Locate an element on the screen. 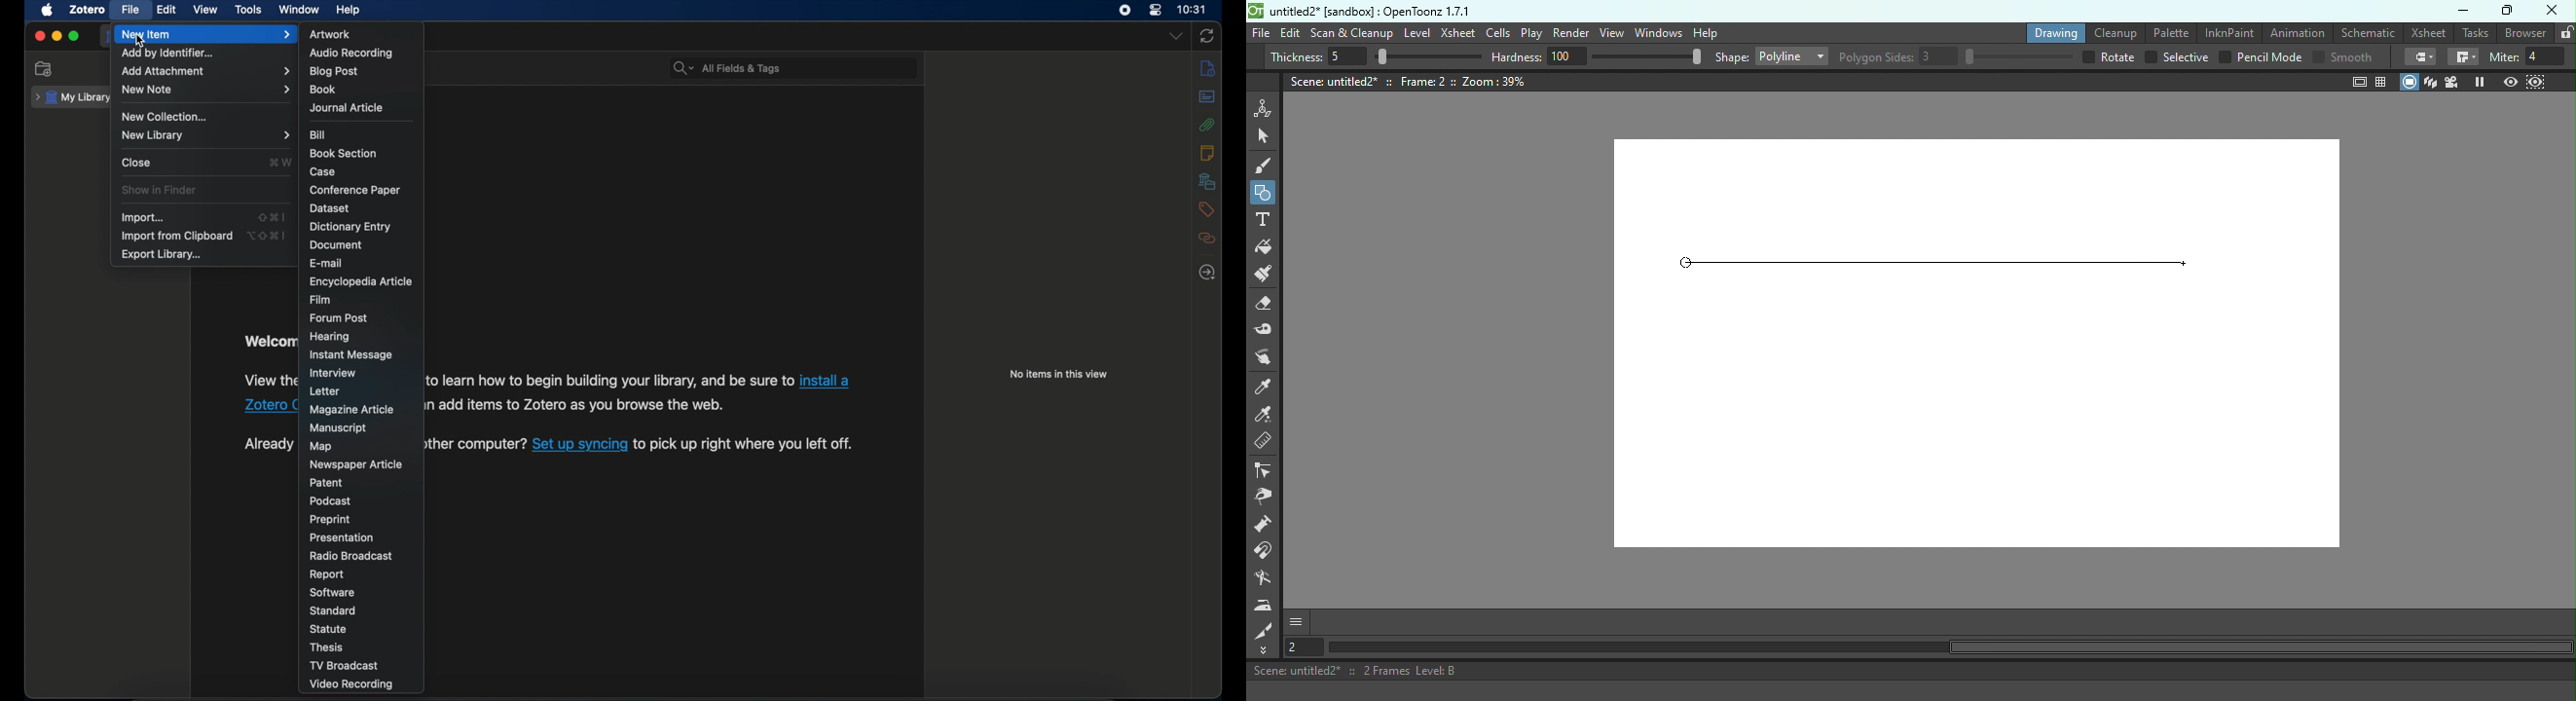 The image size is (2576, 728). e-mail is located at coordinates (325, 263).